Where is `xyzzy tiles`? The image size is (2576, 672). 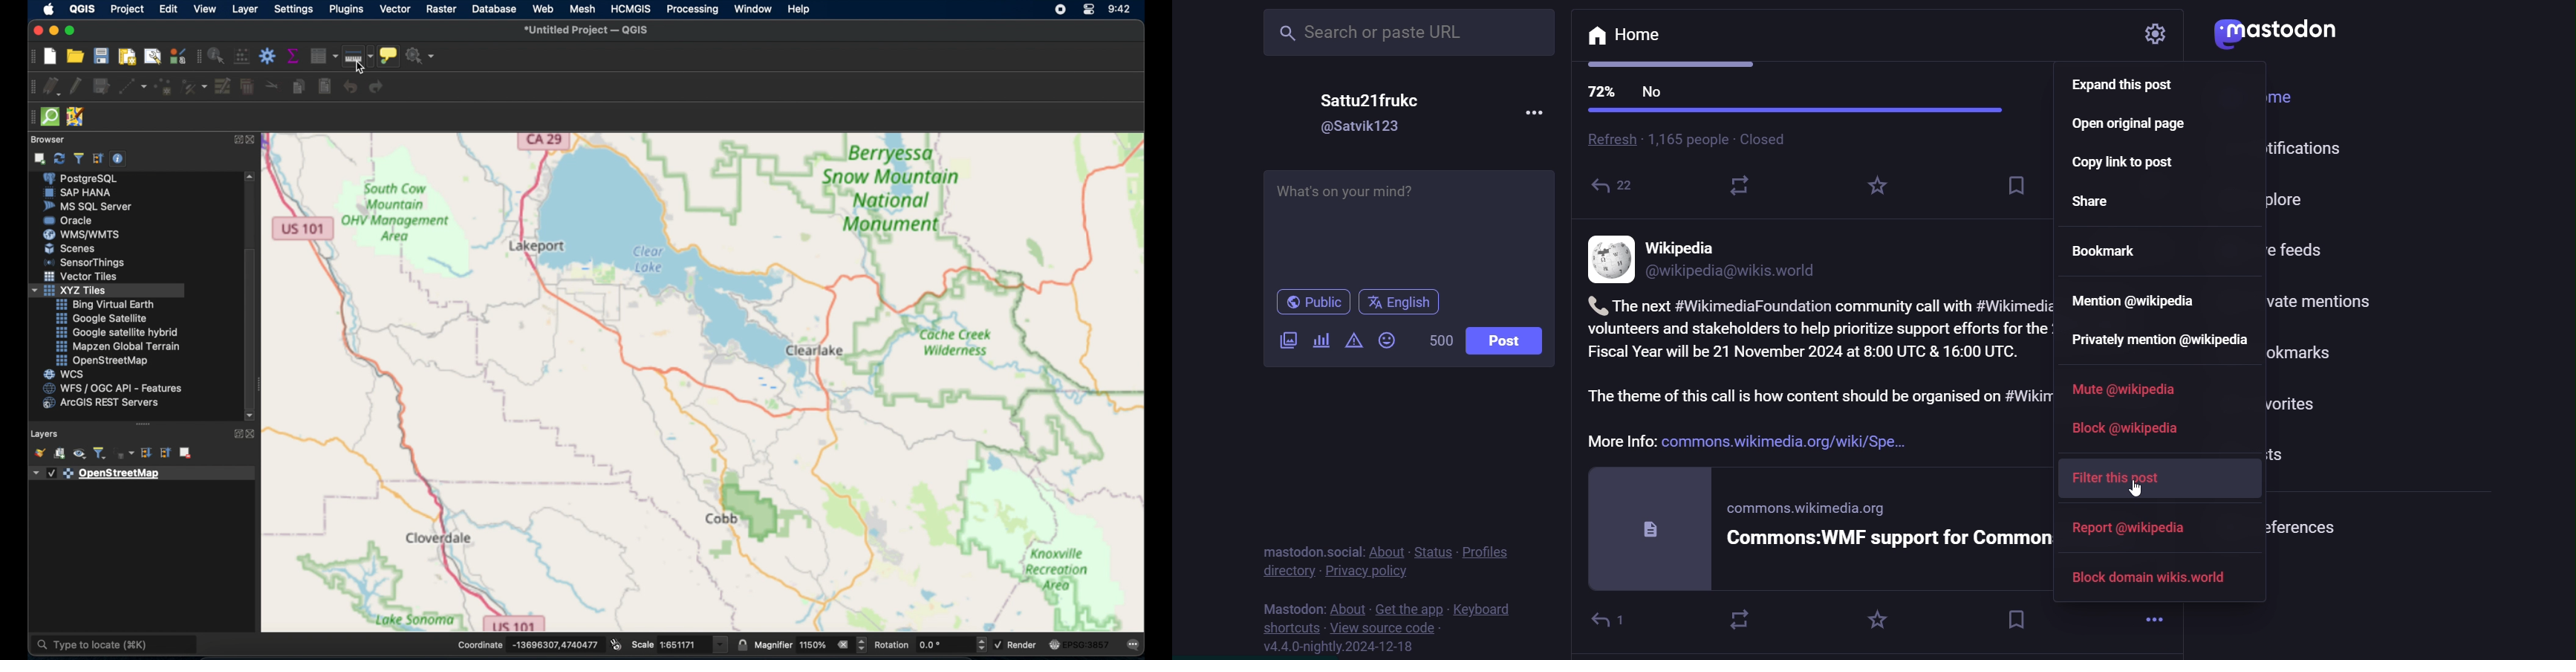 xyzzy tiles is located at coordinates (107, 291).